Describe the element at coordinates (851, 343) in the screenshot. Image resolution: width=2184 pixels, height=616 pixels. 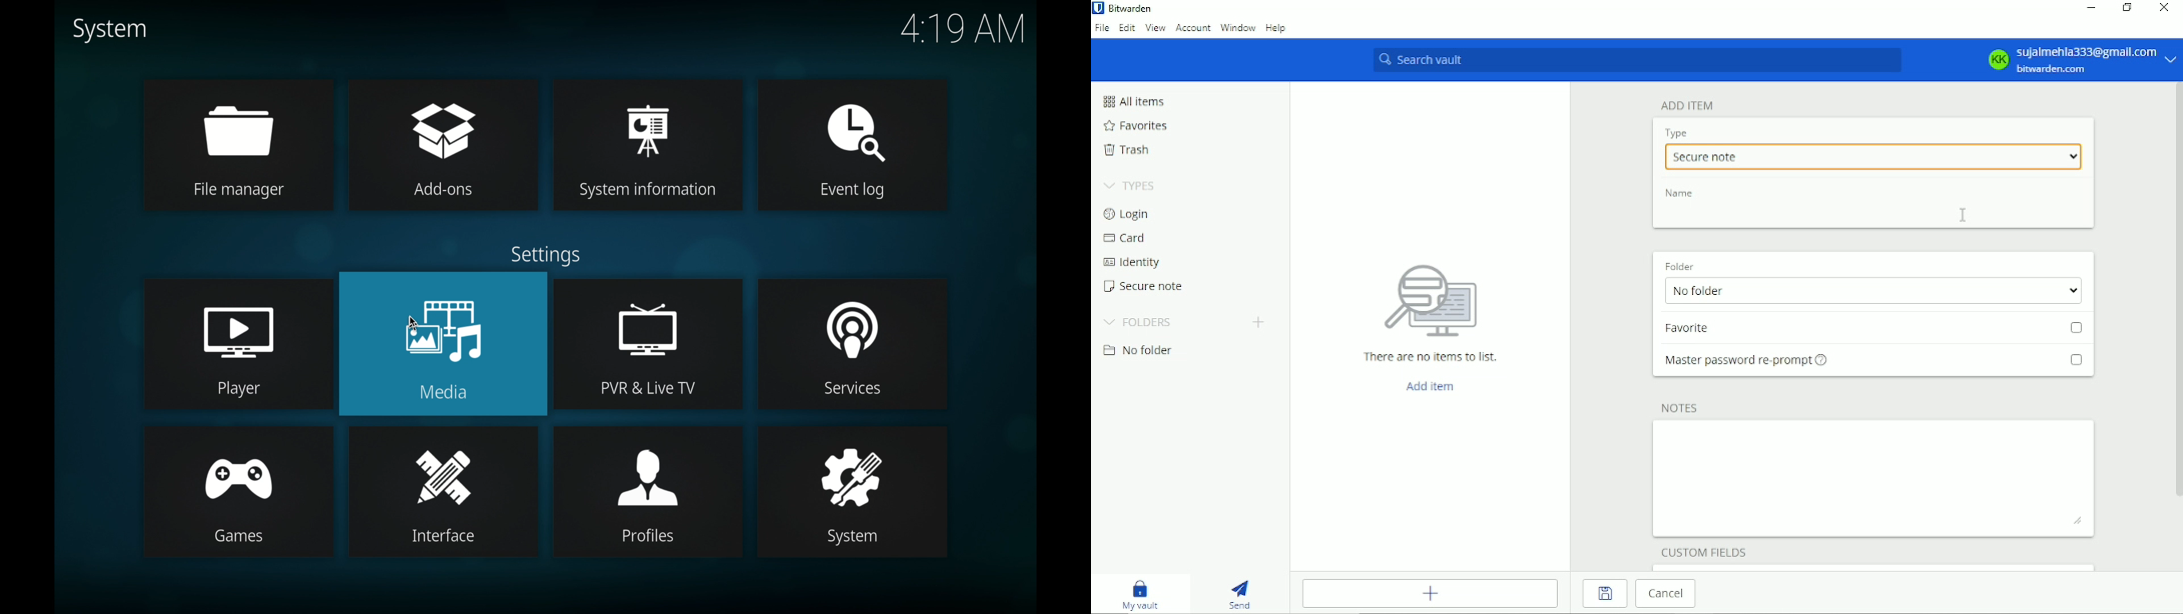
I see `services` at that location.